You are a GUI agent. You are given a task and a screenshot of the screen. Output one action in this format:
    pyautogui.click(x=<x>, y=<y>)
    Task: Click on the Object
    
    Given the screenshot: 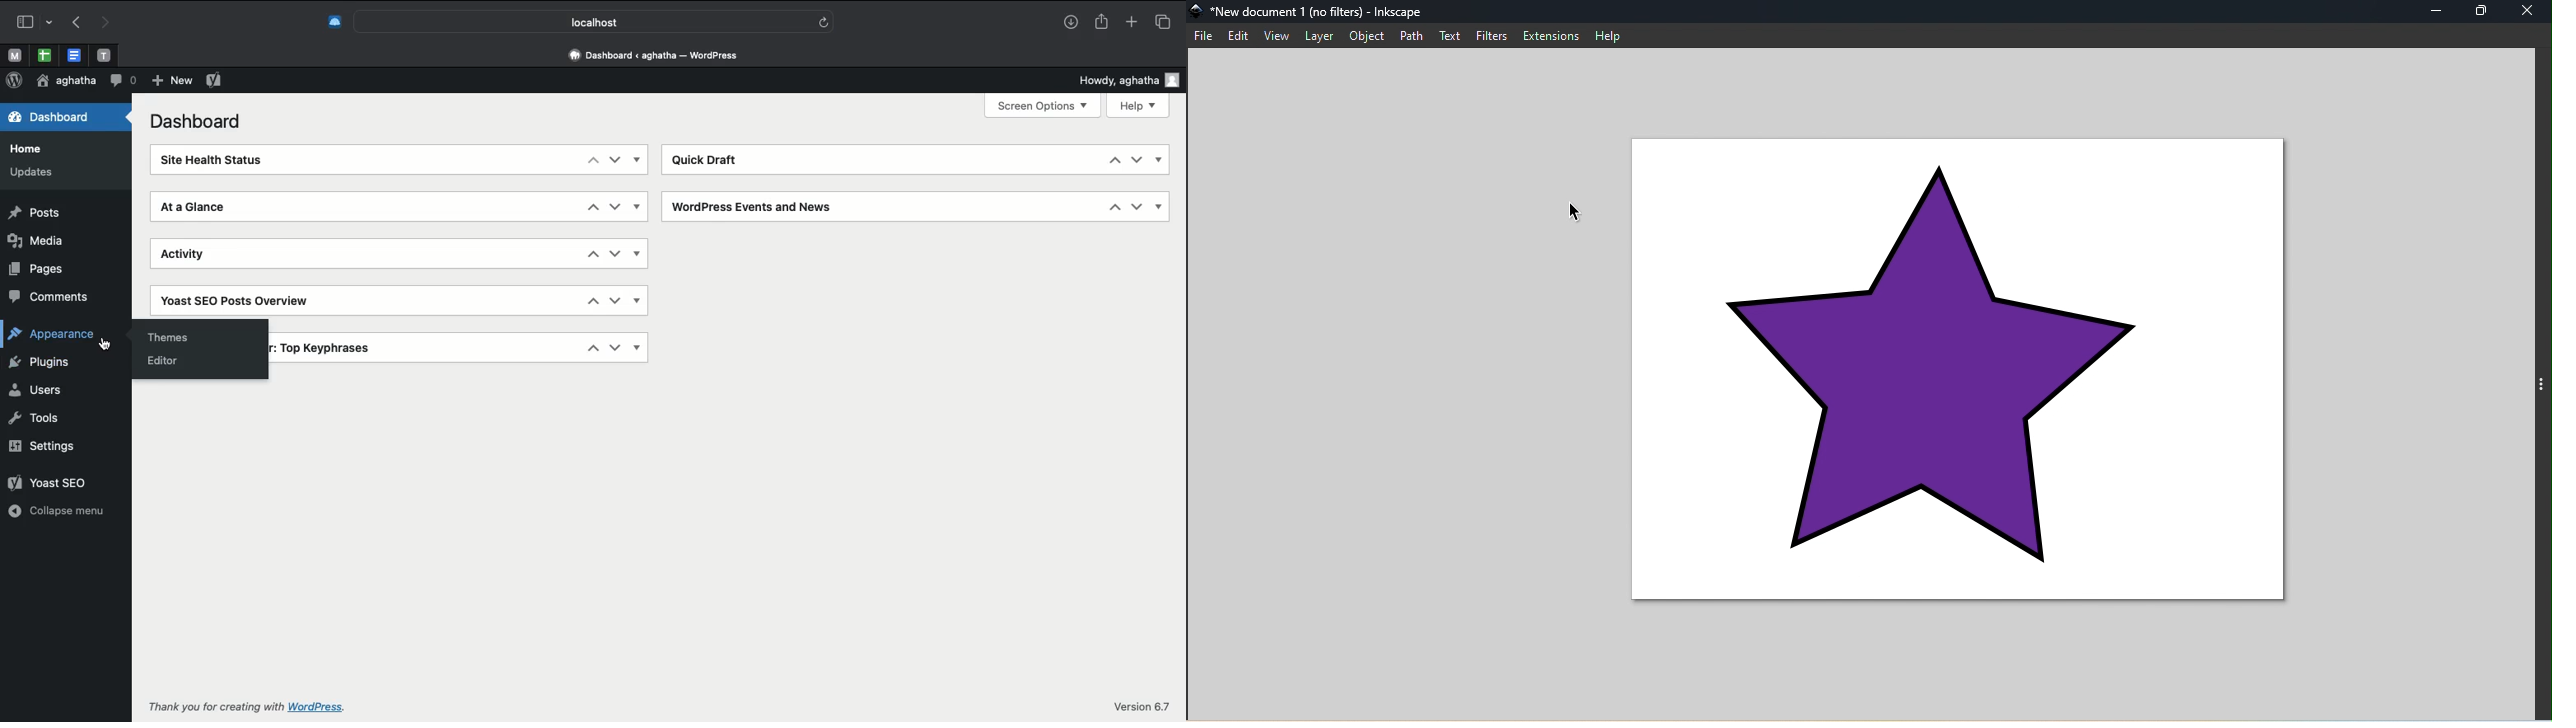 What is the action you would take?
    pyautogui.click(x=1366, y=35)
    